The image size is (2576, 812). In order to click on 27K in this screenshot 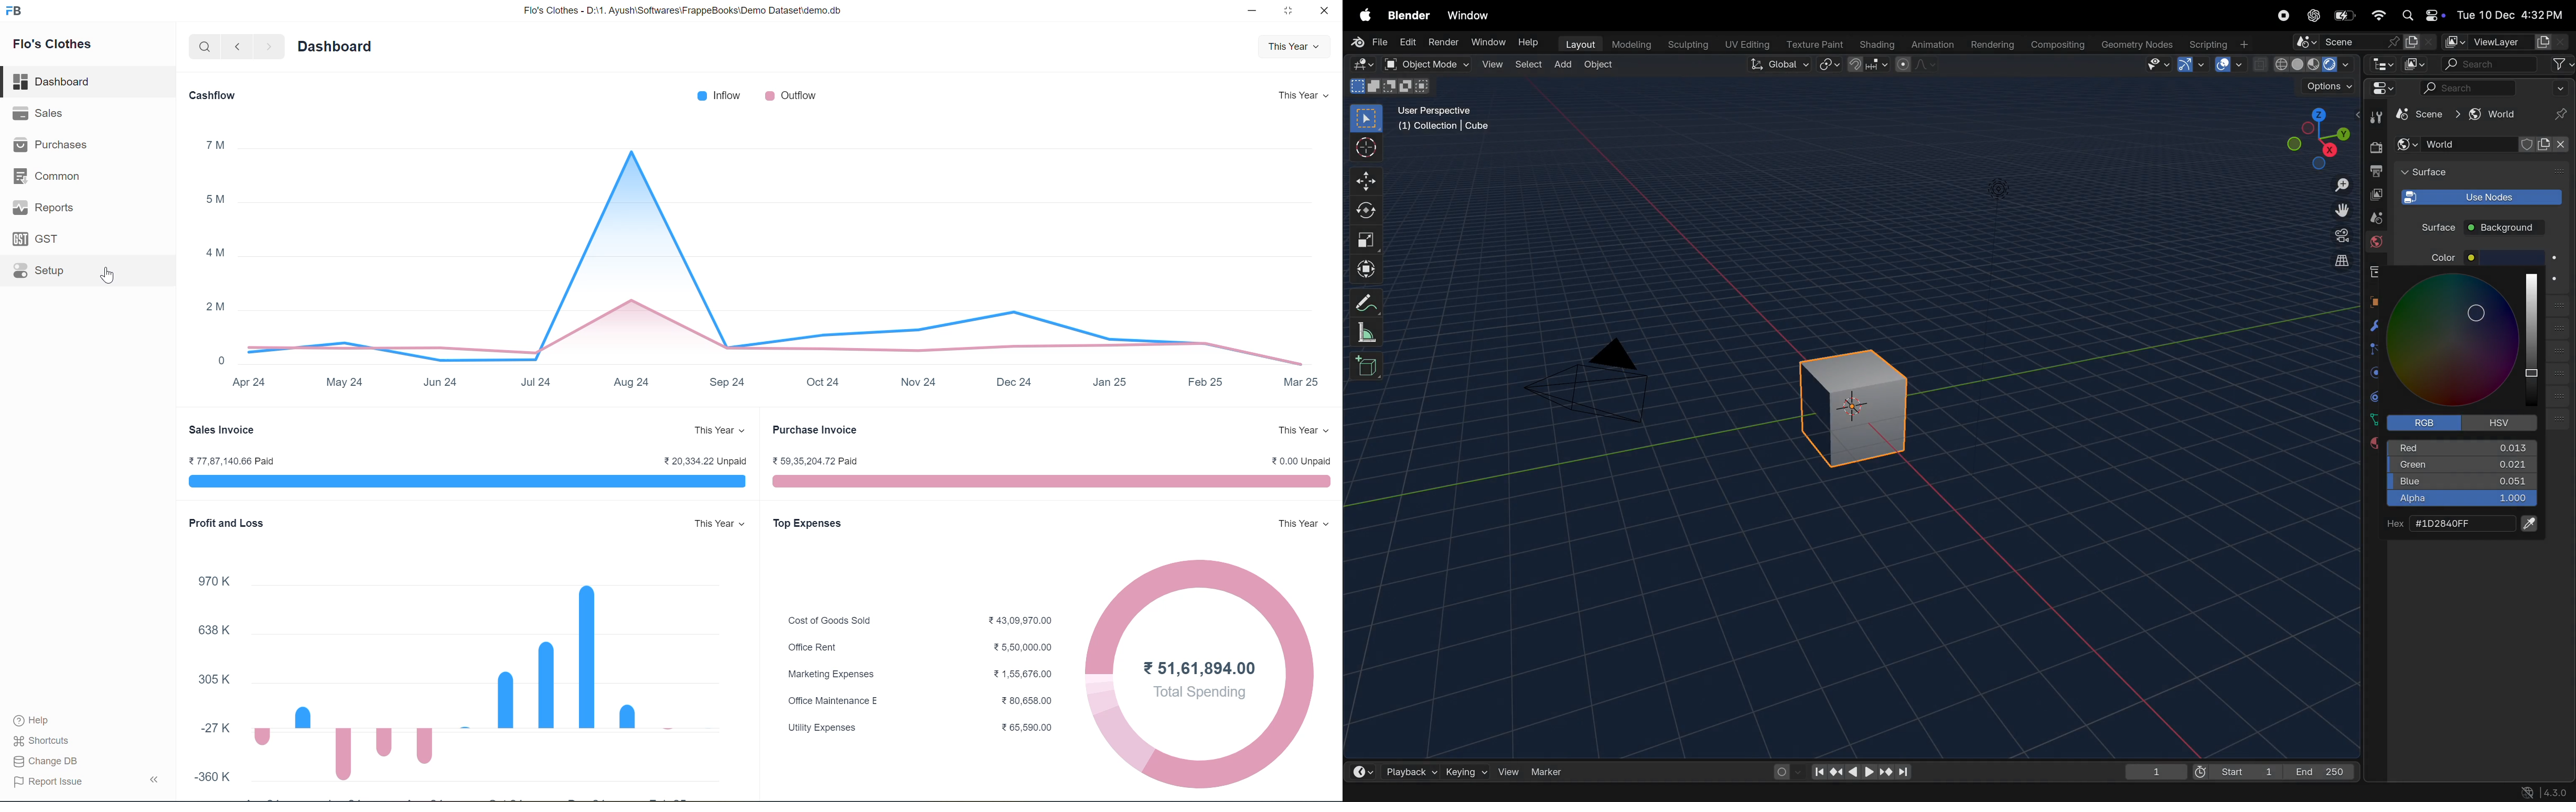, I will do `click(215, 729)`.